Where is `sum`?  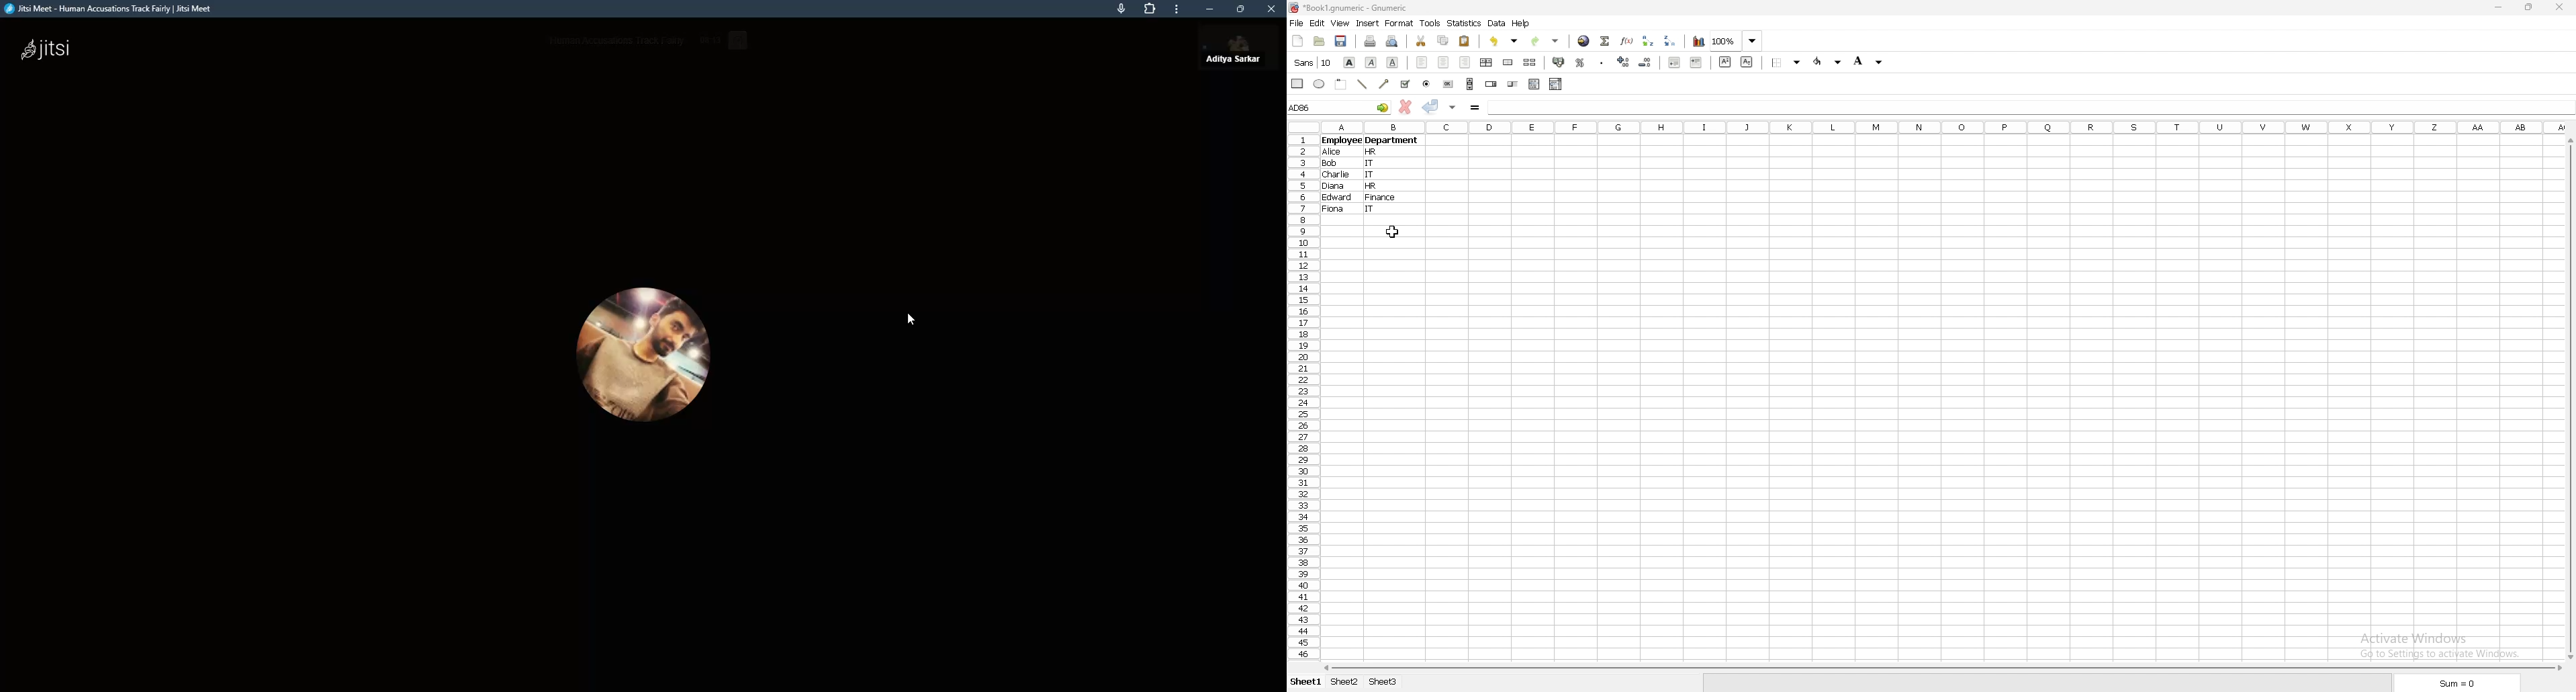 sum is located at coordinates (2458, 684).